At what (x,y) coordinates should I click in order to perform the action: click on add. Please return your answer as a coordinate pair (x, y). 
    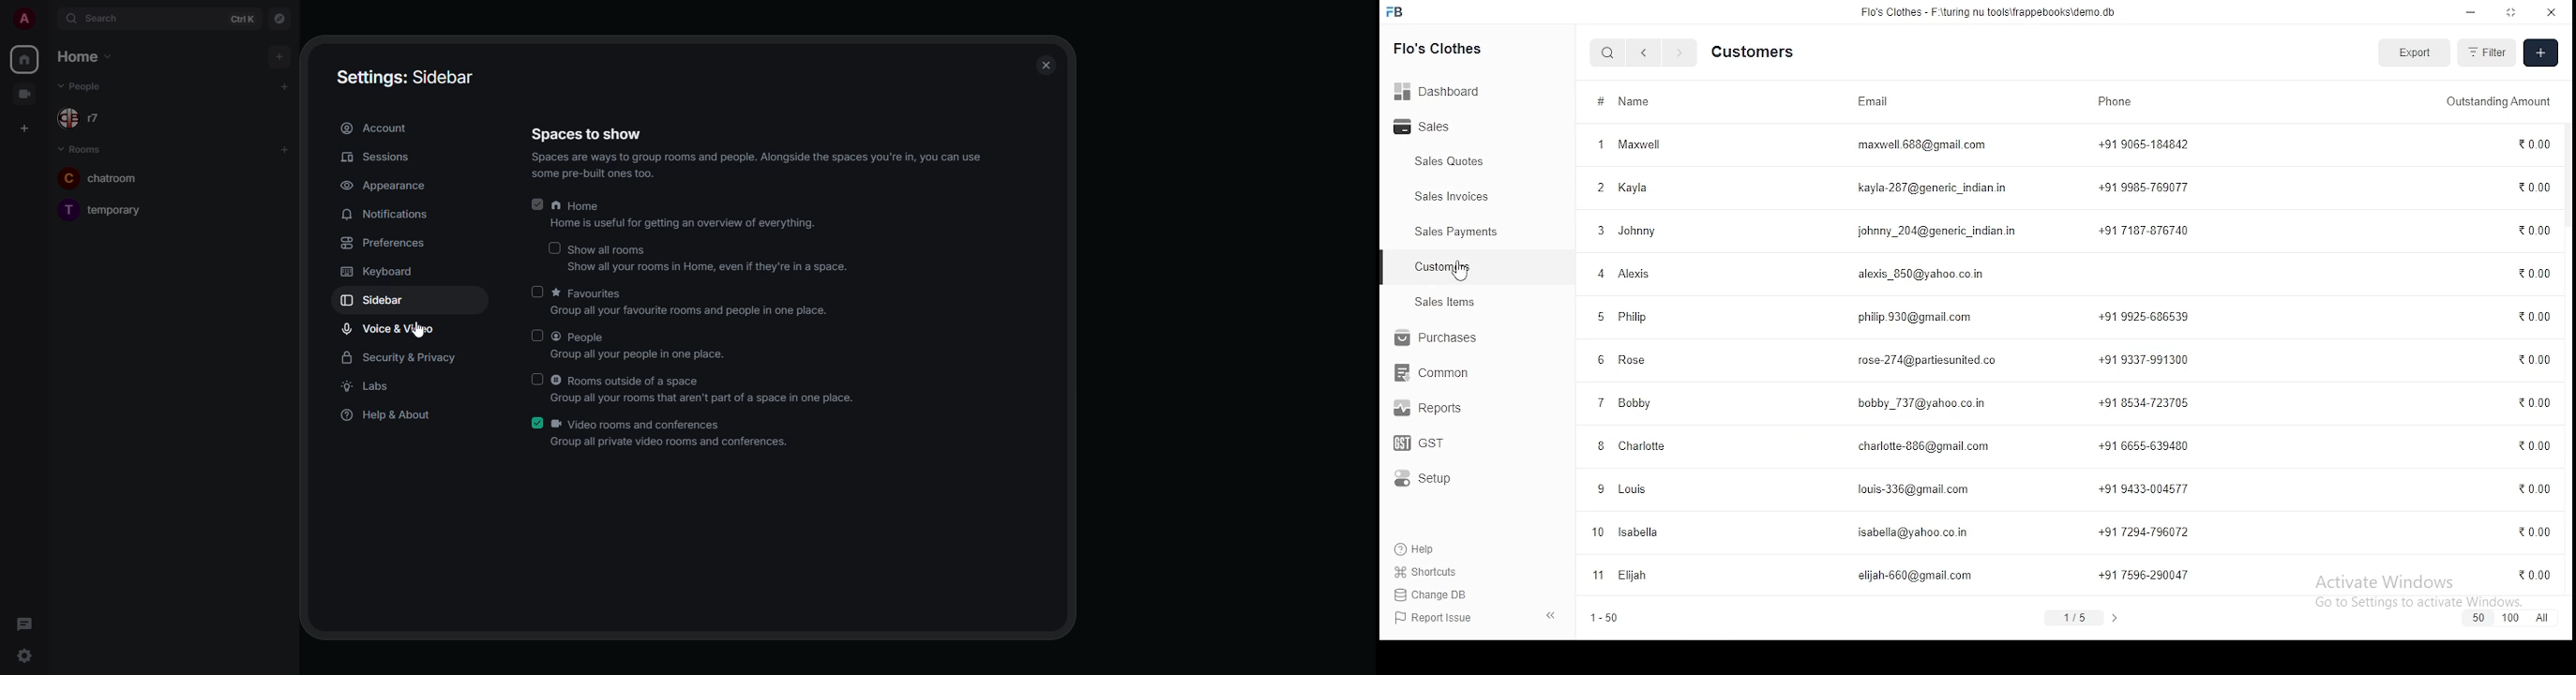
    Looking at the image, I should click on (281, 55).